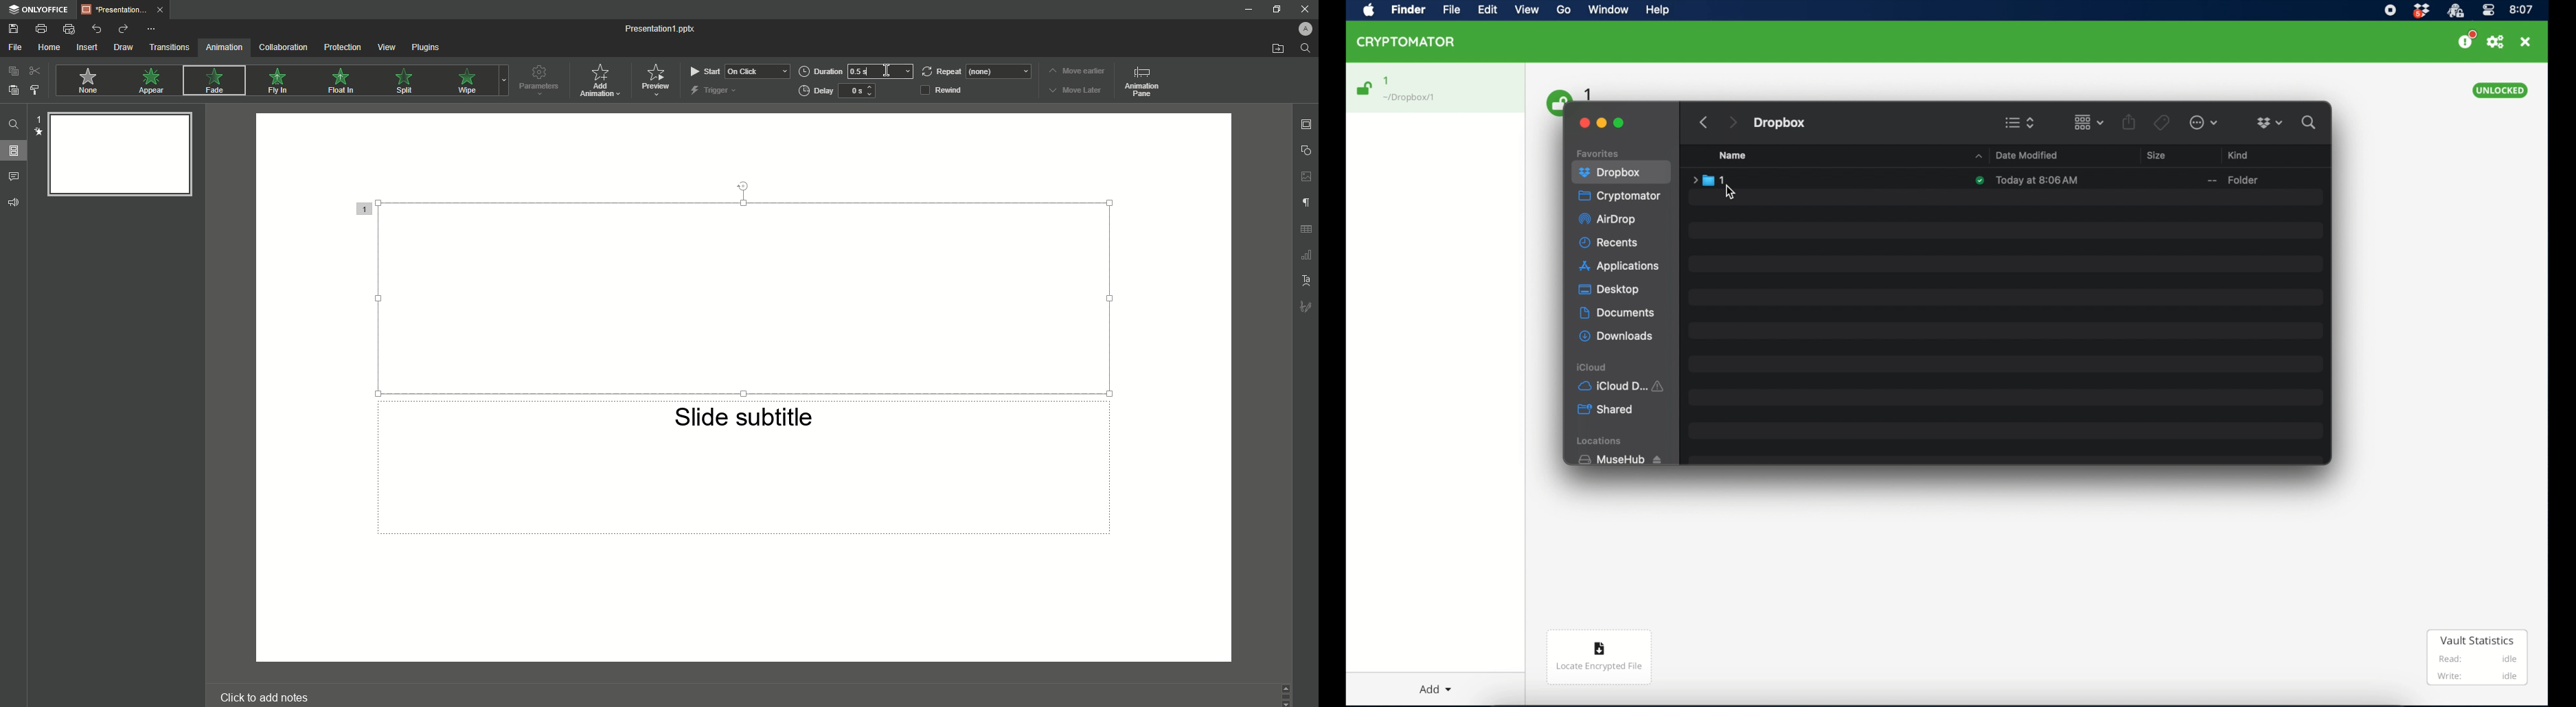 Image resolution: width=2576 pixels, height=728 pixels. I want to click on documents, so click(1617, 313).